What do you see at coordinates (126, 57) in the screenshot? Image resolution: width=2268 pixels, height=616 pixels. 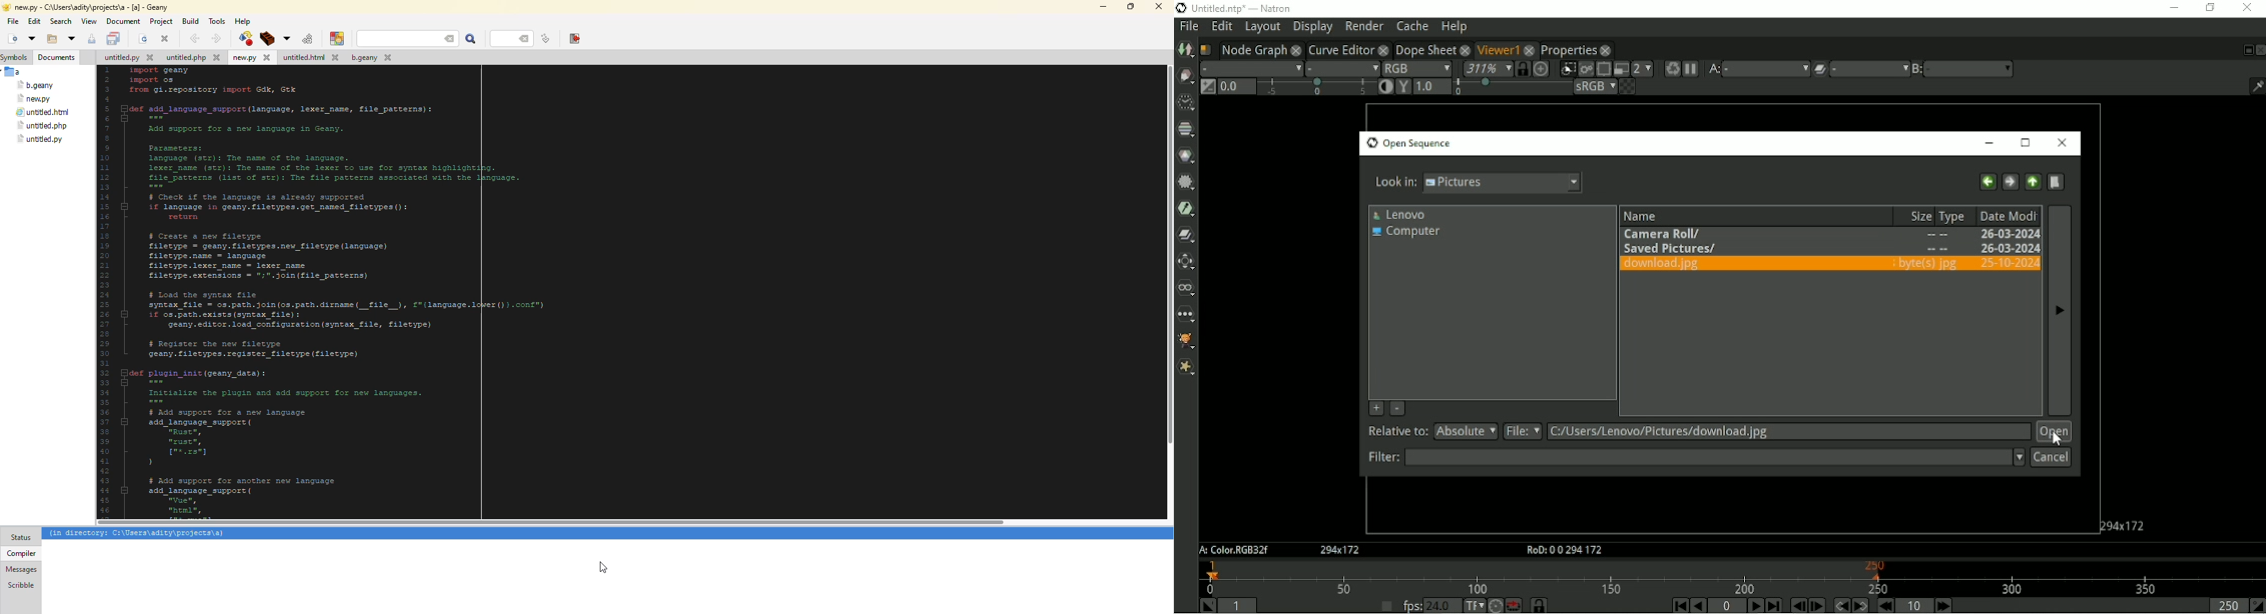 I see `file` at bounding box center [126, 57].